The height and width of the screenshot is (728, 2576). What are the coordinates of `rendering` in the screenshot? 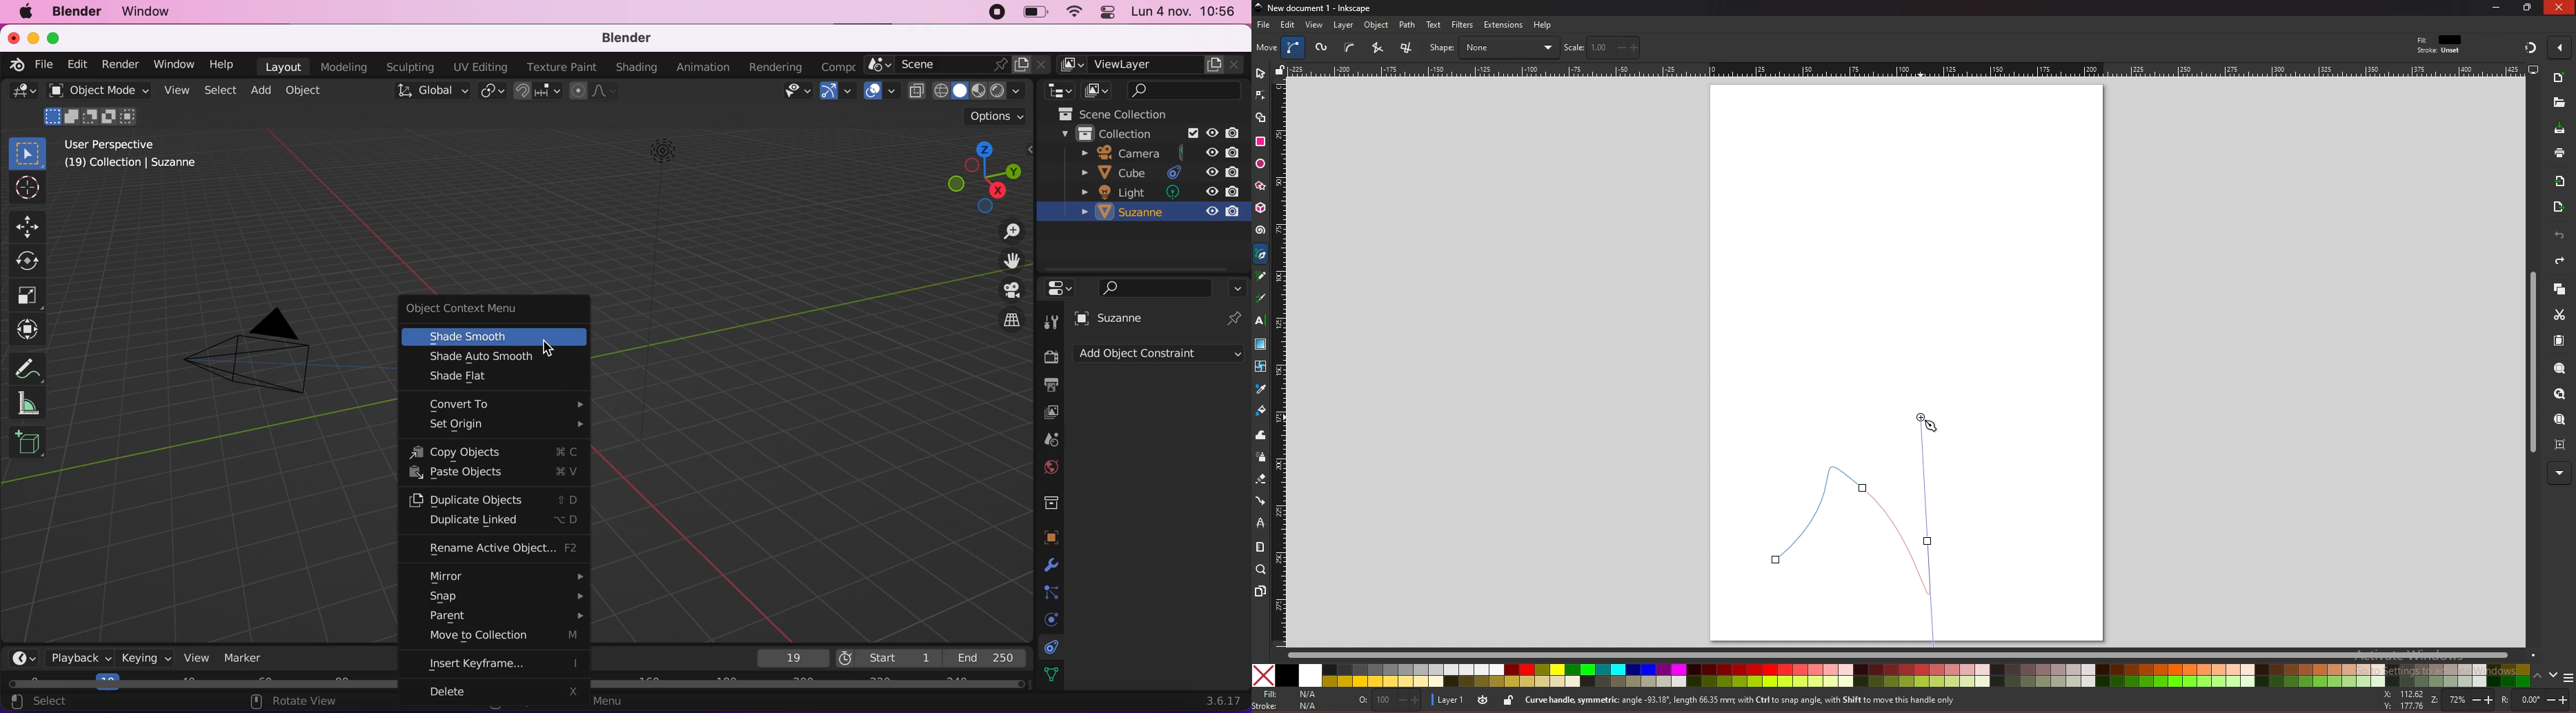 It's located at (776, 65).